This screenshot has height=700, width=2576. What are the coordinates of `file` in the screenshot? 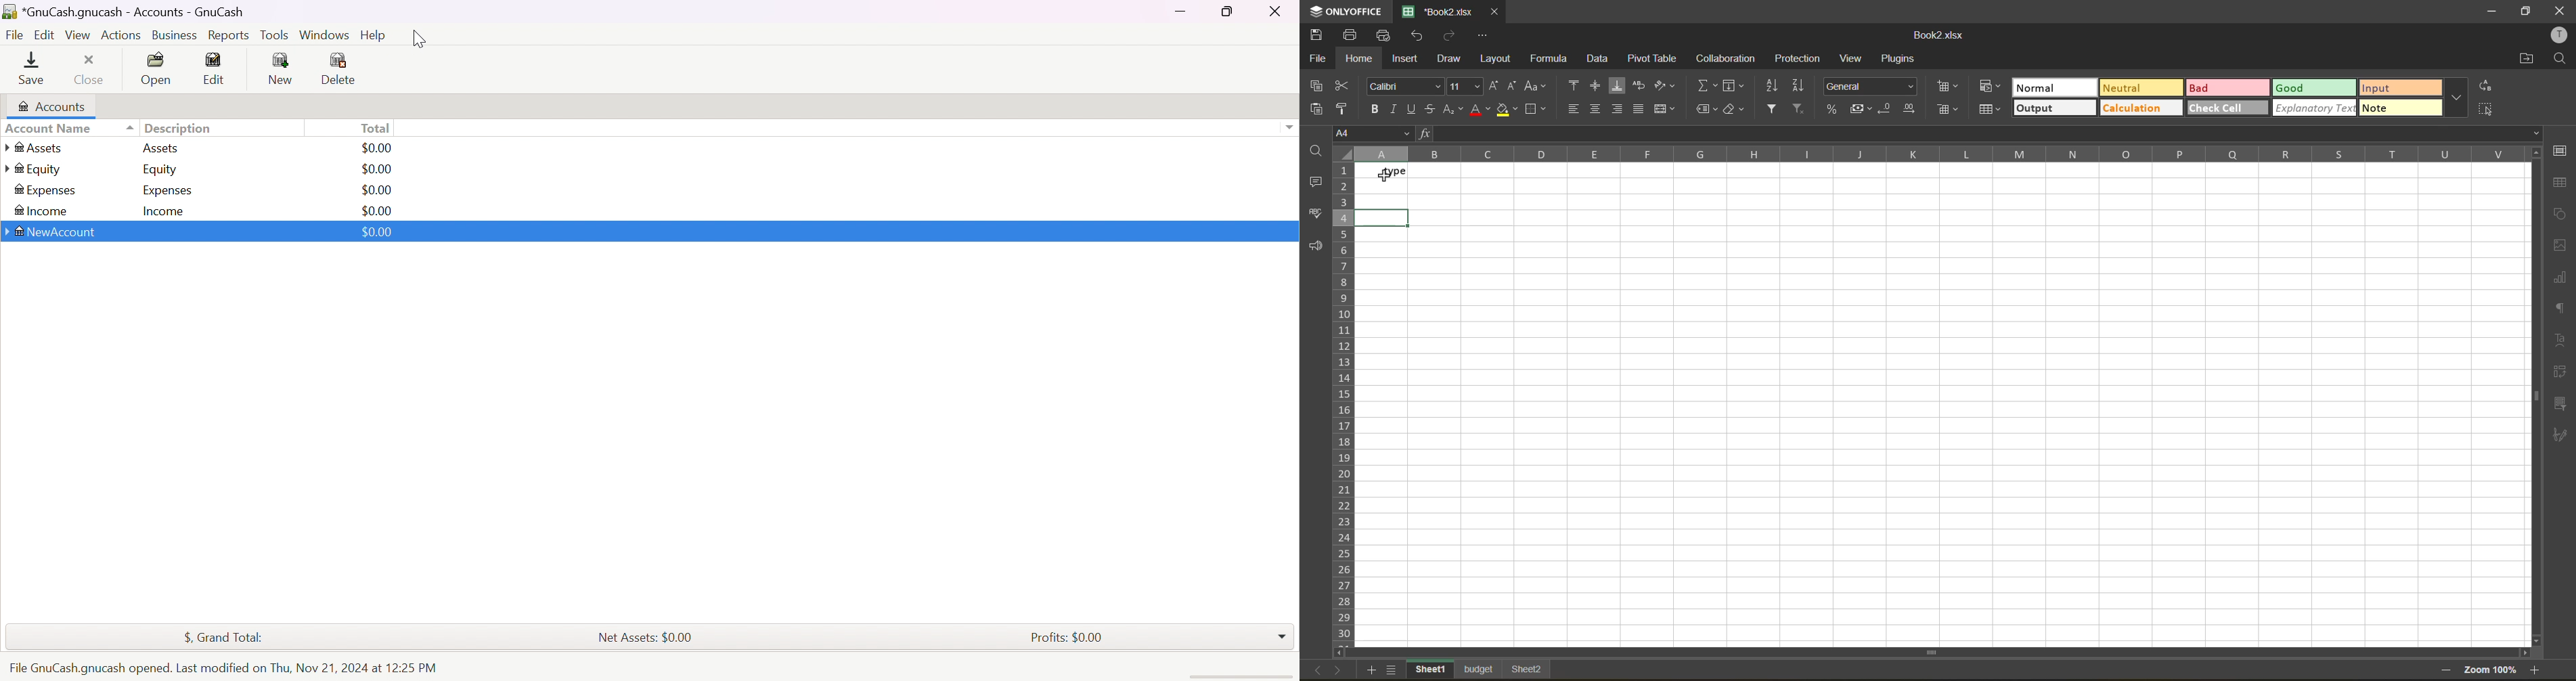 It's located at (1315, 60).